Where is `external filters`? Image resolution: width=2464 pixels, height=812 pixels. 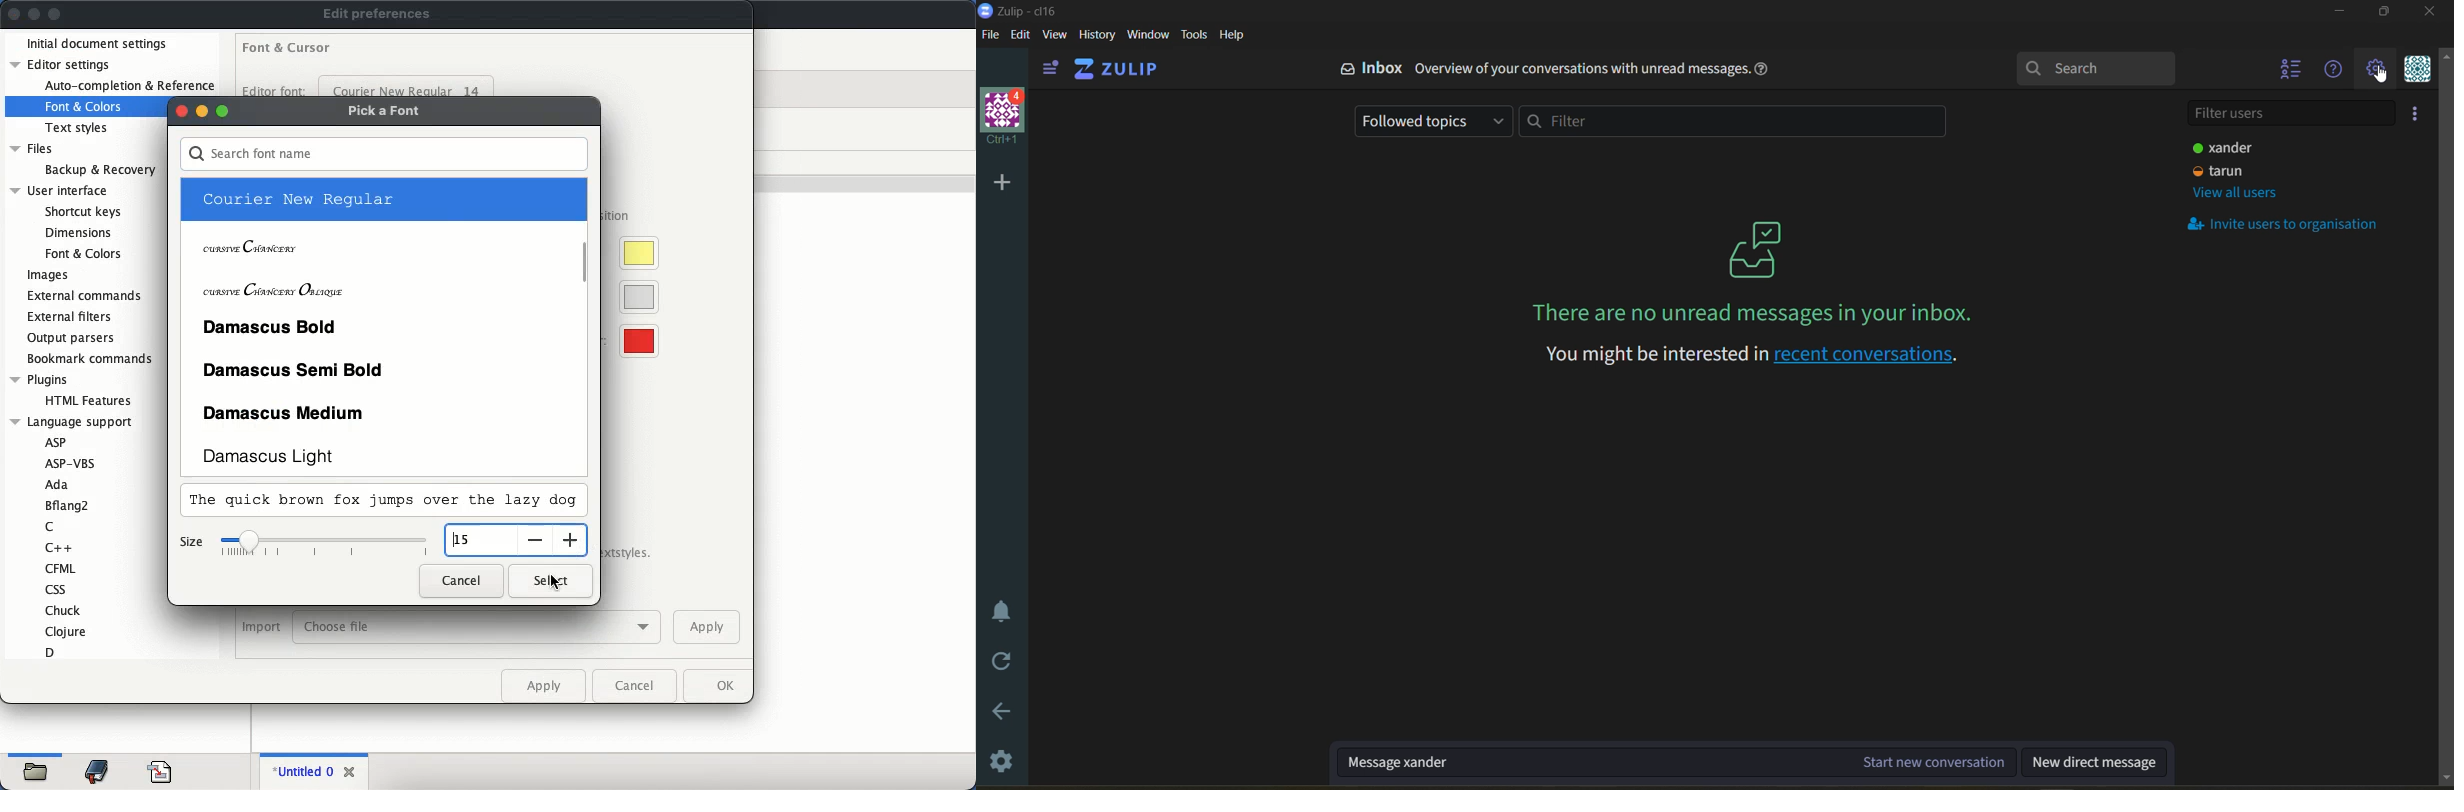 external filters is located at coordinates (73, 317).